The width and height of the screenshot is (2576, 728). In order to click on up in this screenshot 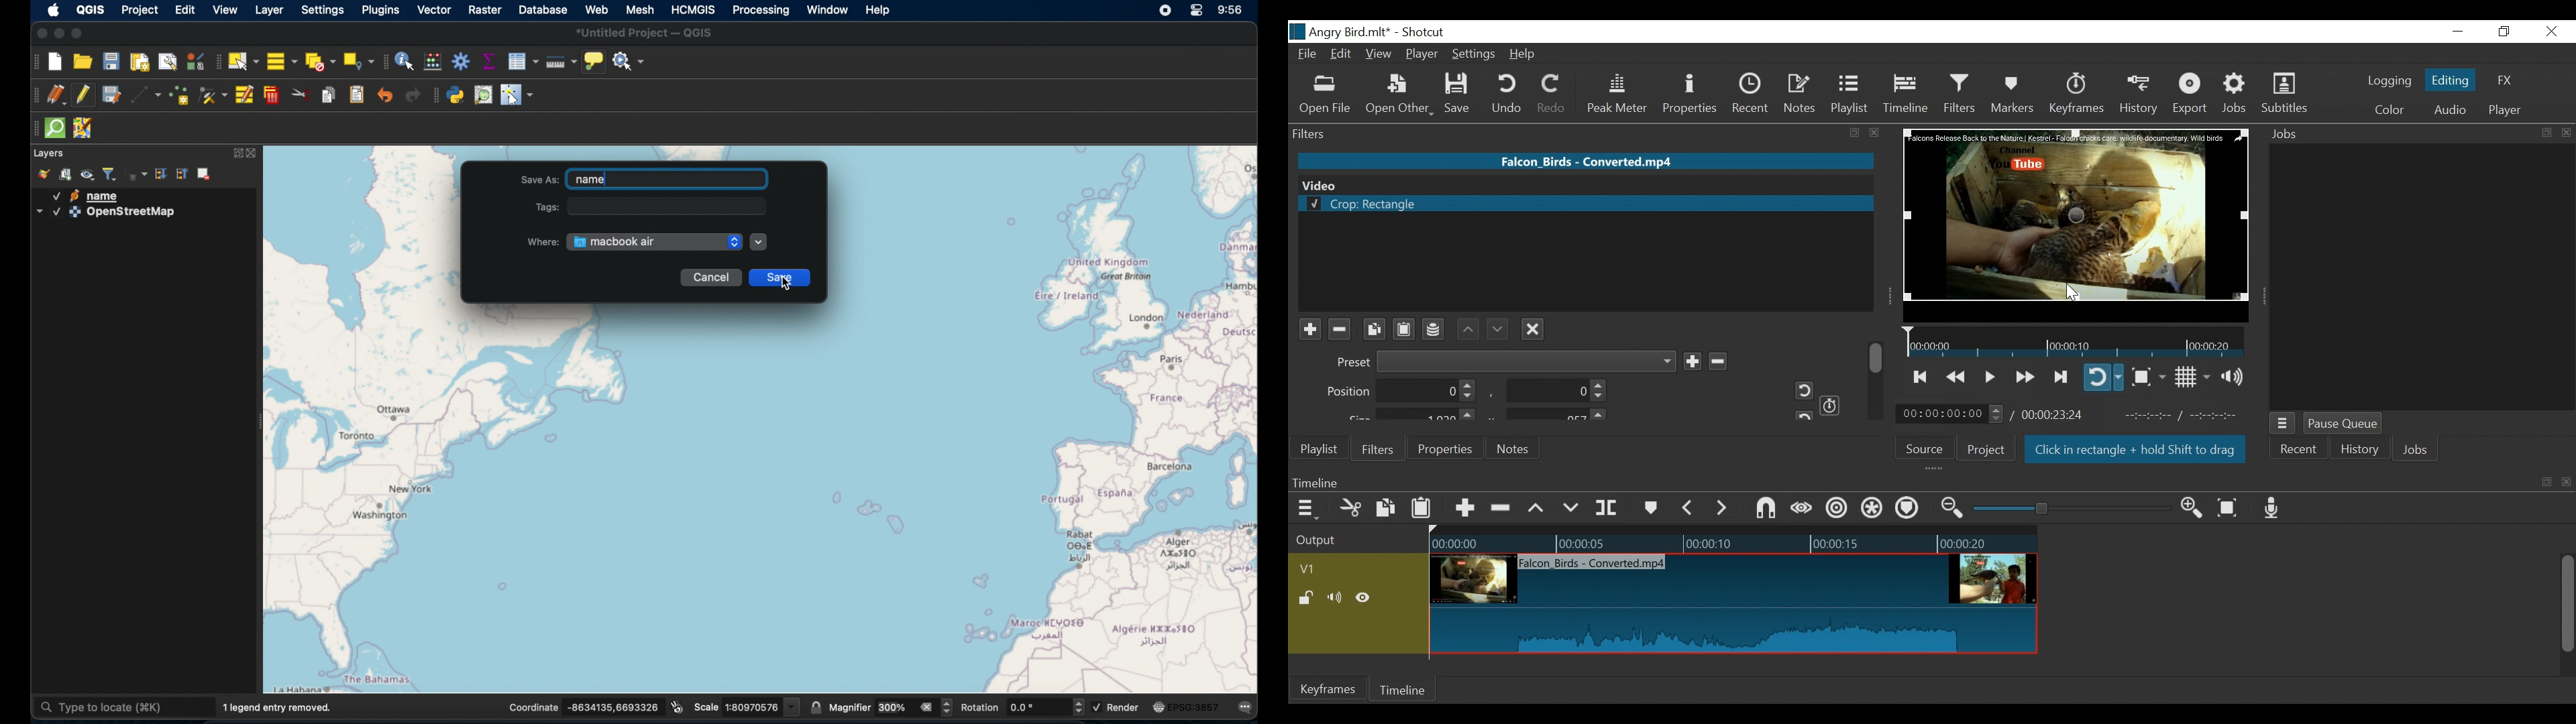, I will do `click(1468, 328)`.